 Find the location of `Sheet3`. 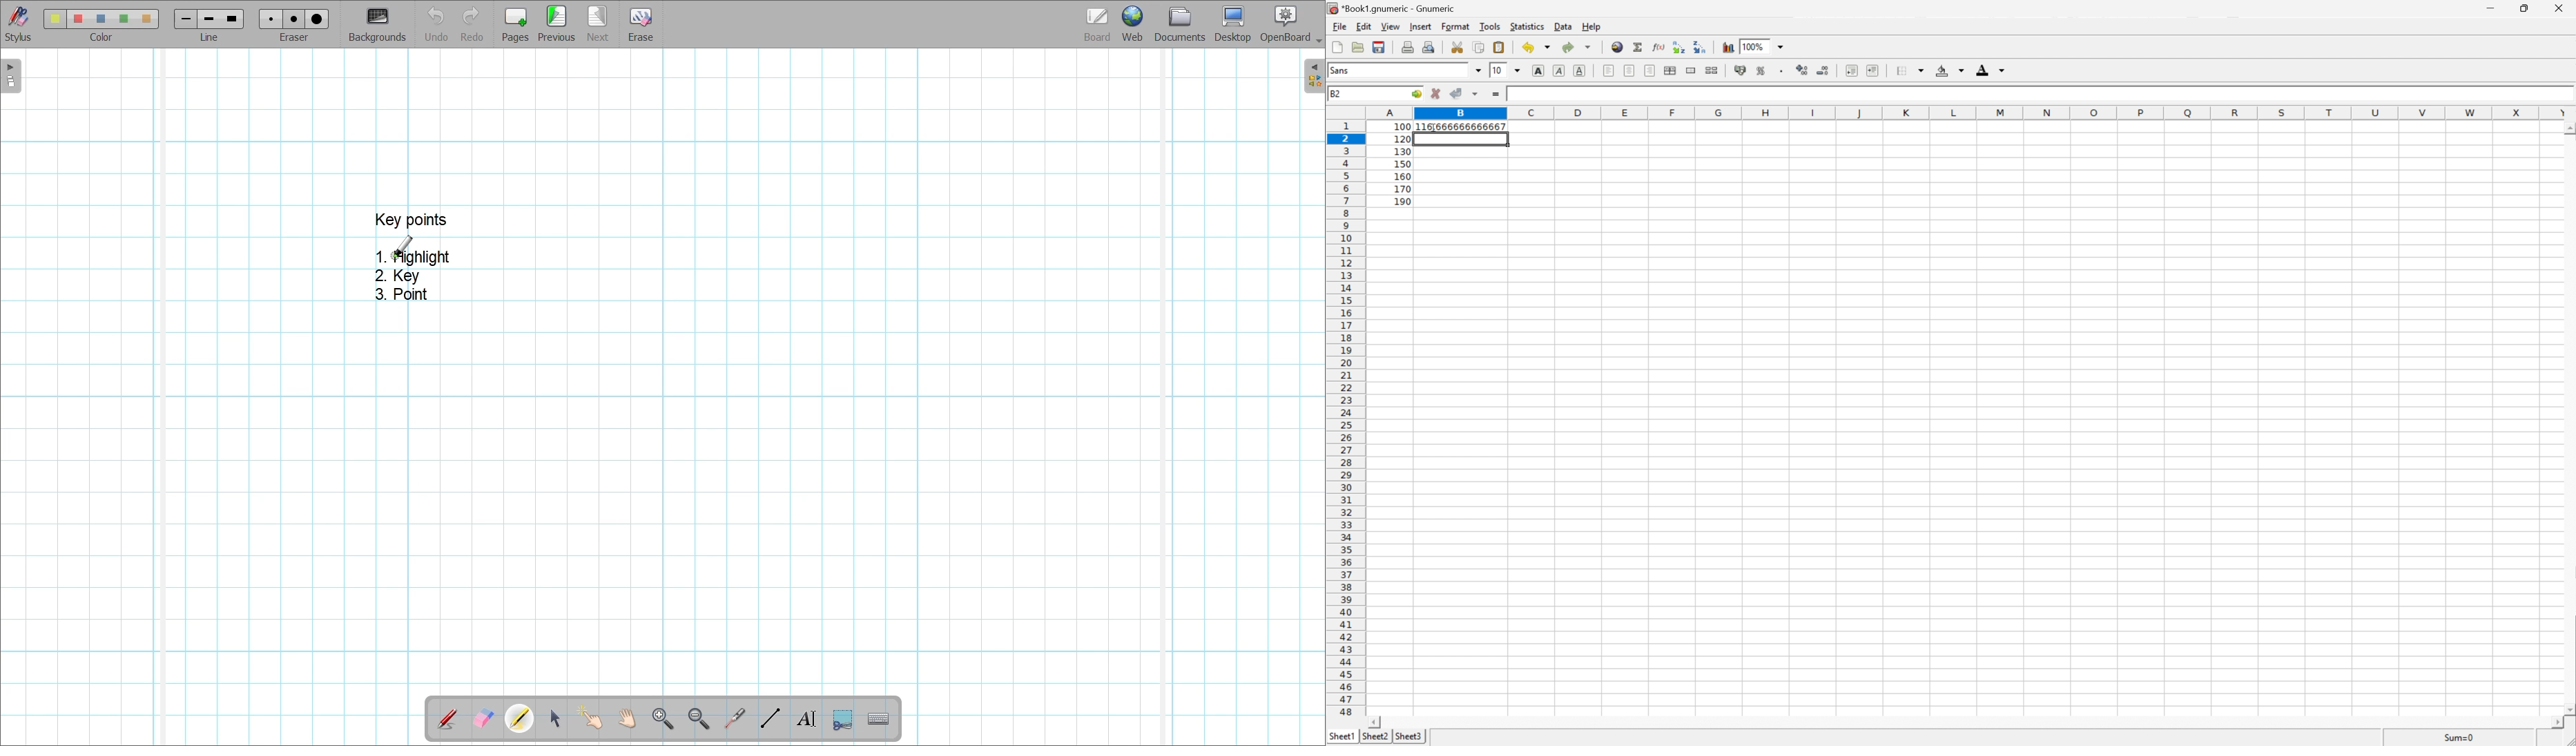

Sheet3 is located at coordinates (1411, 737).